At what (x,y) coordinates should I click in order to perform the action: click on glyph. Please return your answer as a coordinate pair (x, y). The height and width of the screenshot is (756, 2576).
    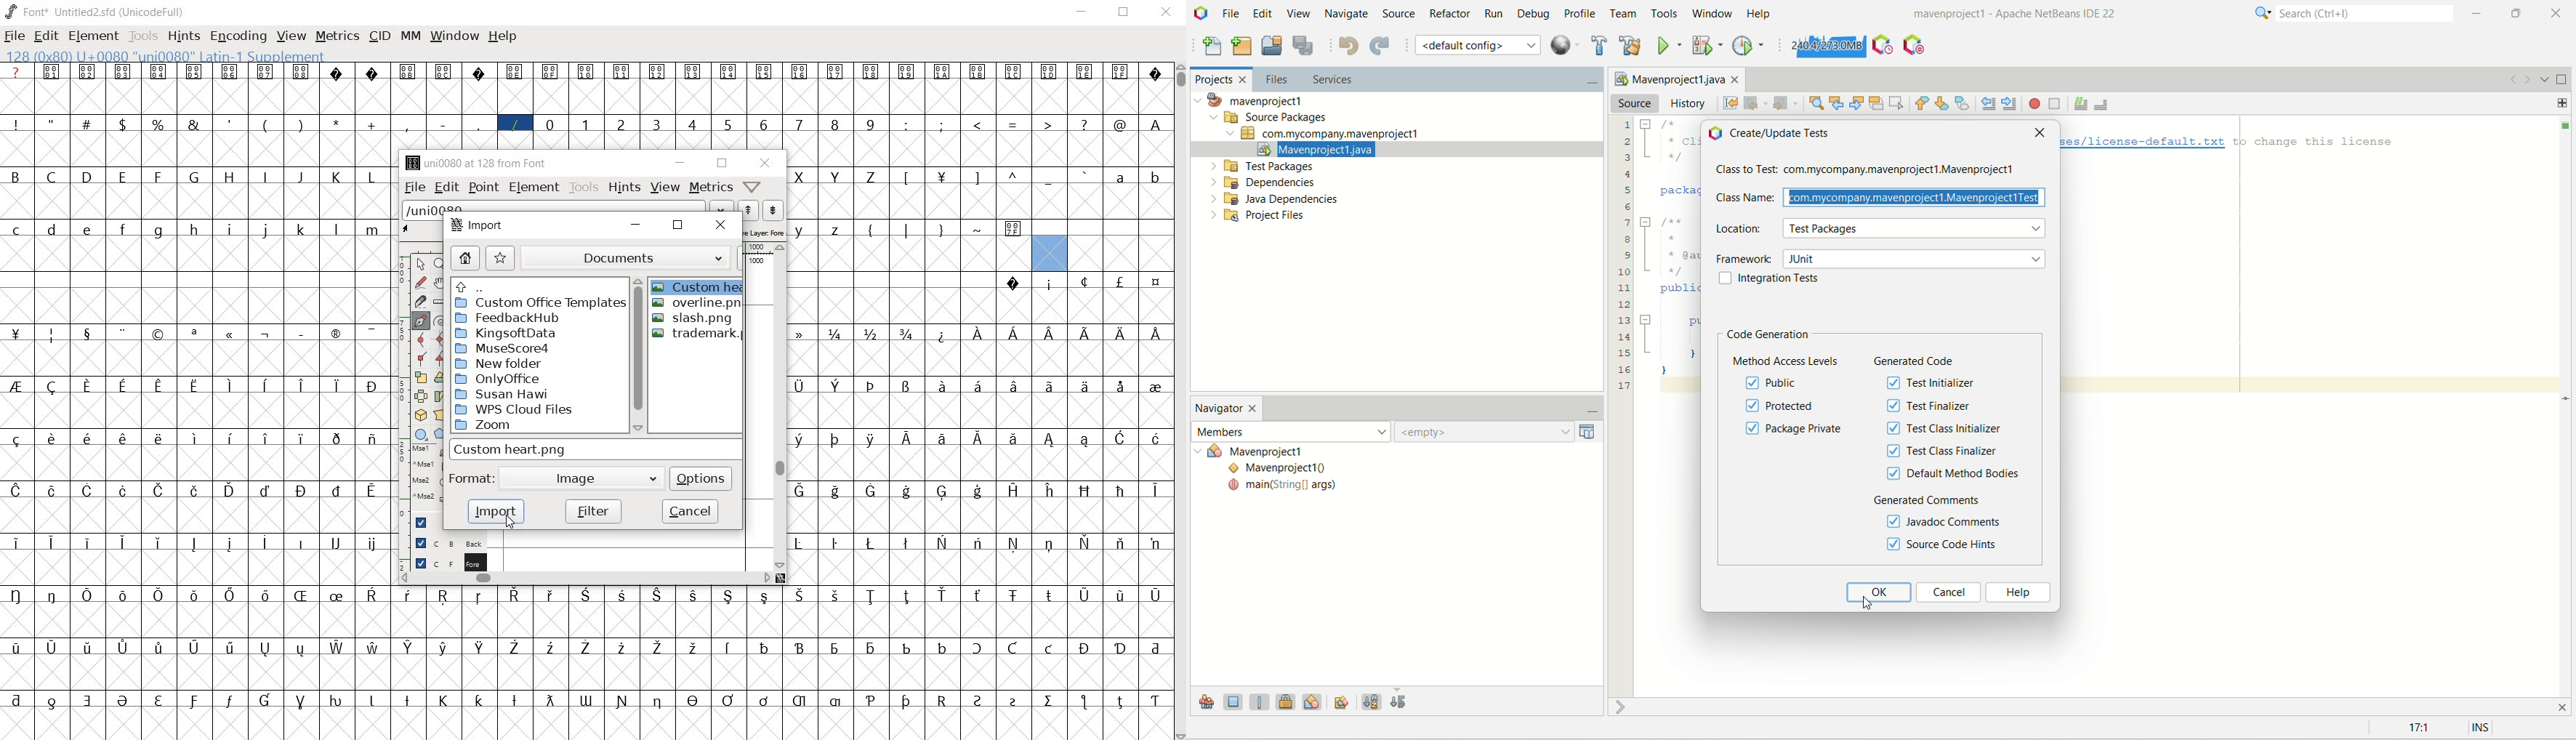
    Looking at the image, I should click on (978, 595).